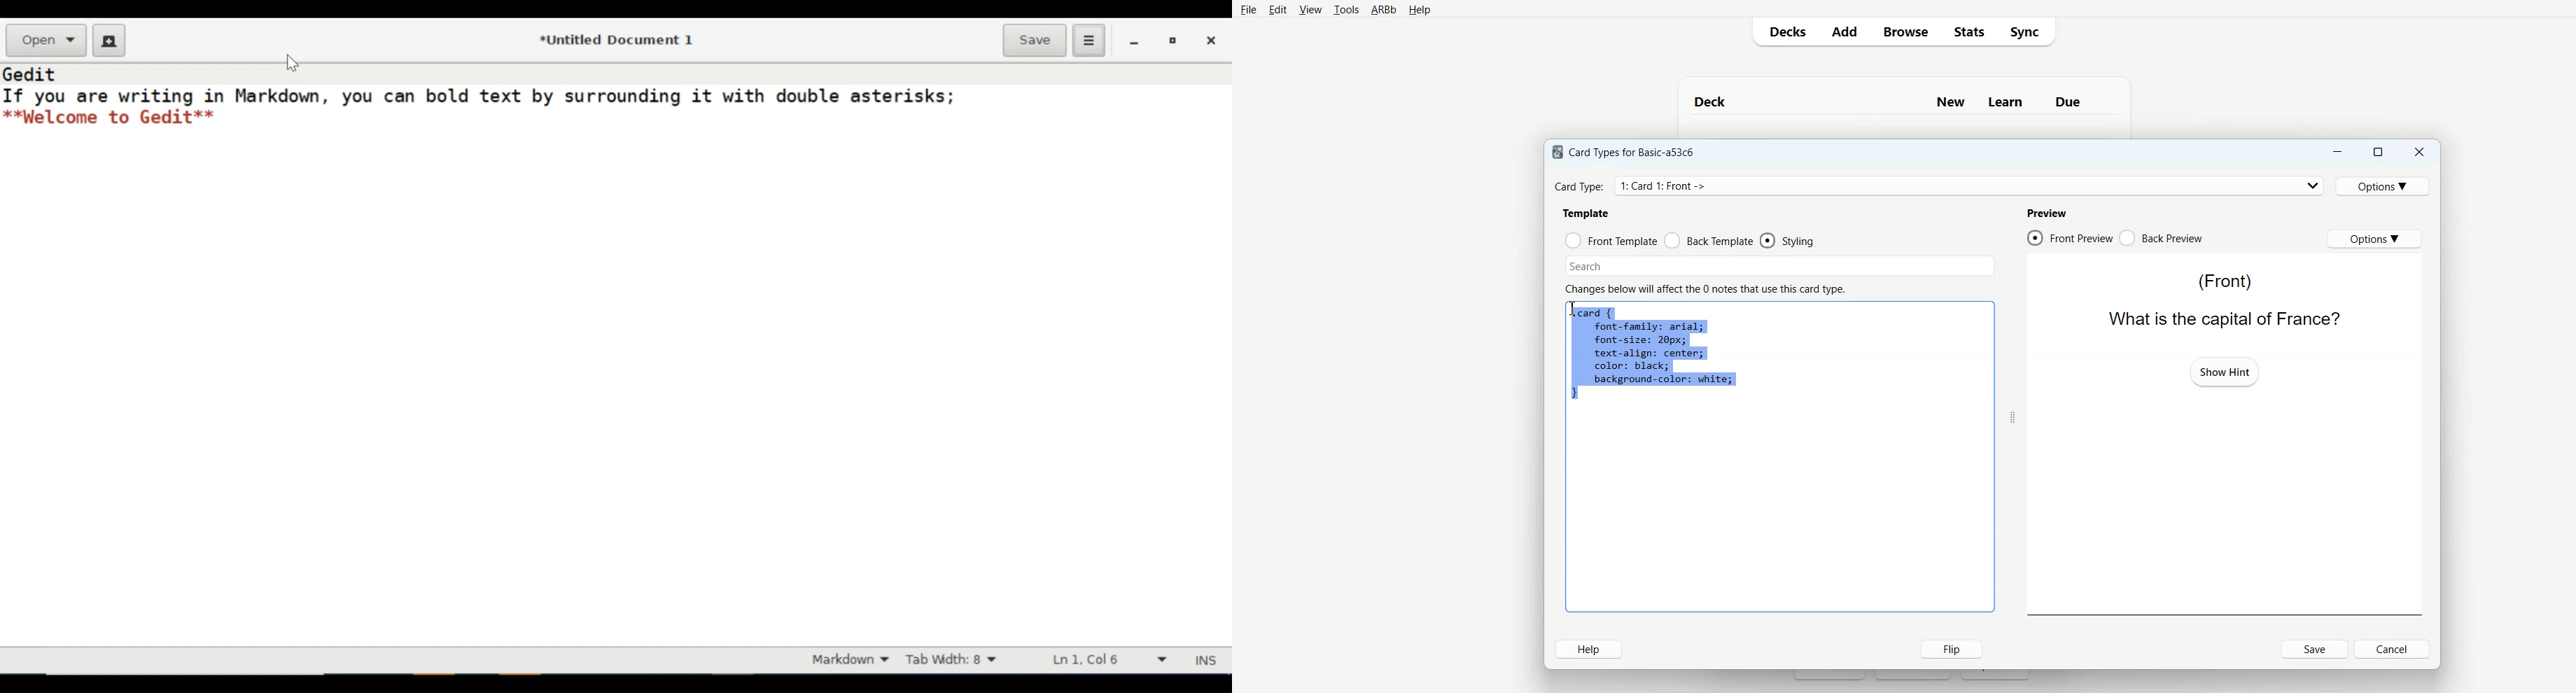 The width and height of the screenshot is (2576, 700). Describe the element at coordinates (1940, 186) in the screenshot. I see `Card Type` at that location.